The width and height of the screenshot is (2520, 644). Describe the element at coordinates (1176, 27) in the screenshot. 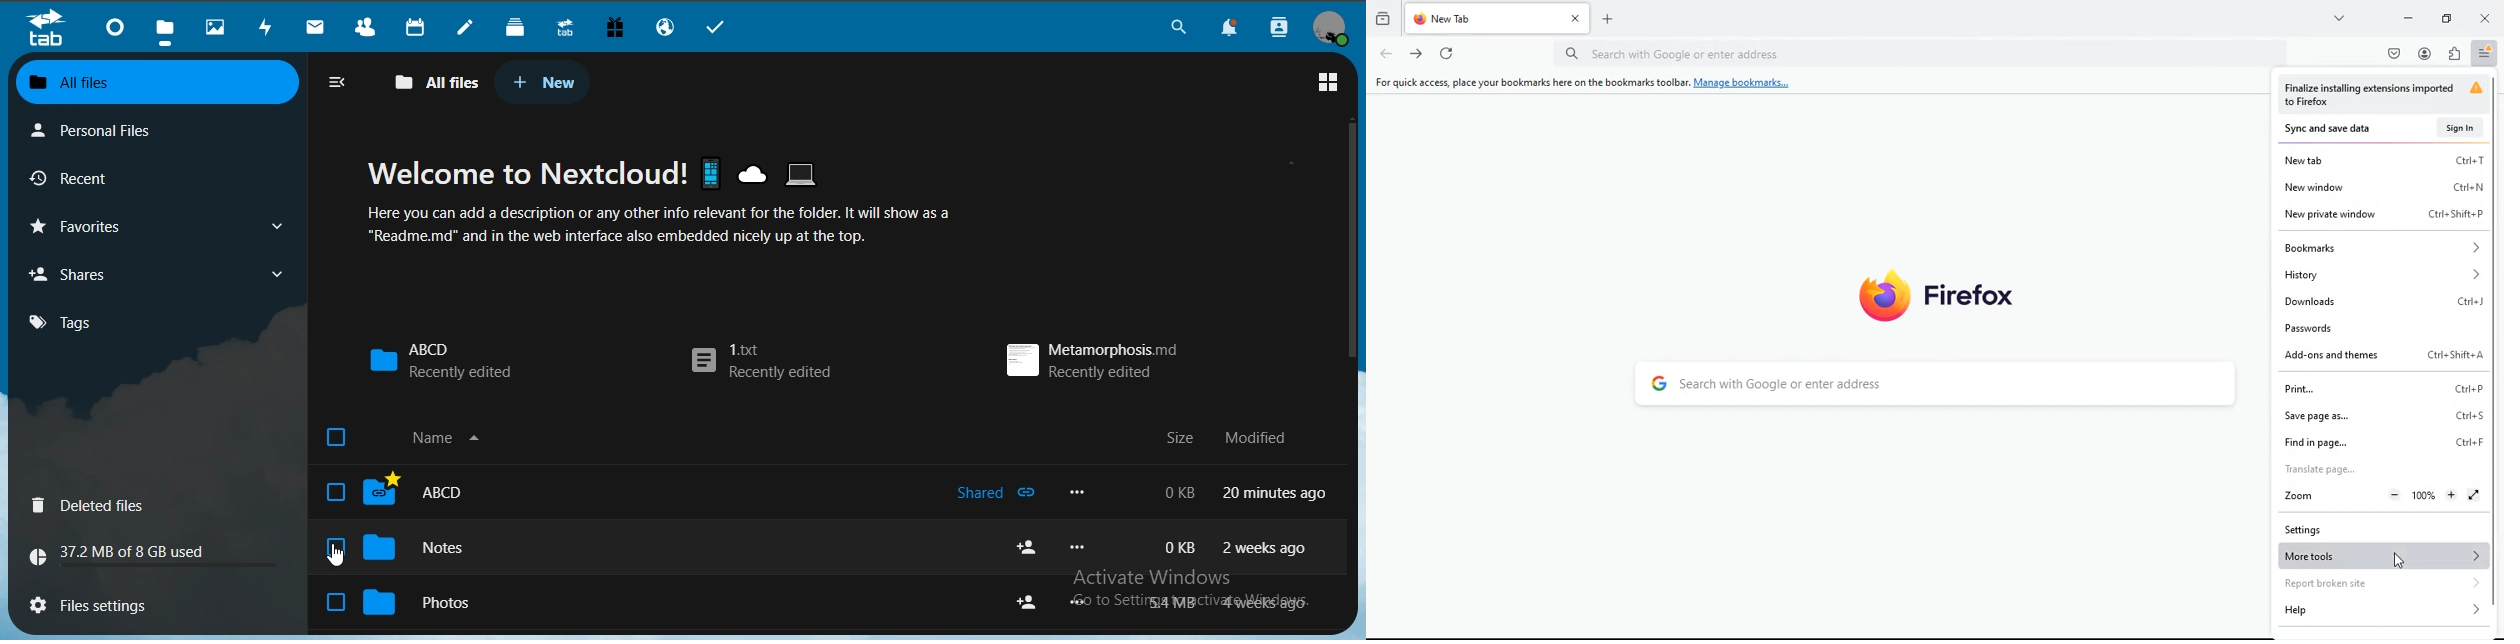

I see `search` at that location.